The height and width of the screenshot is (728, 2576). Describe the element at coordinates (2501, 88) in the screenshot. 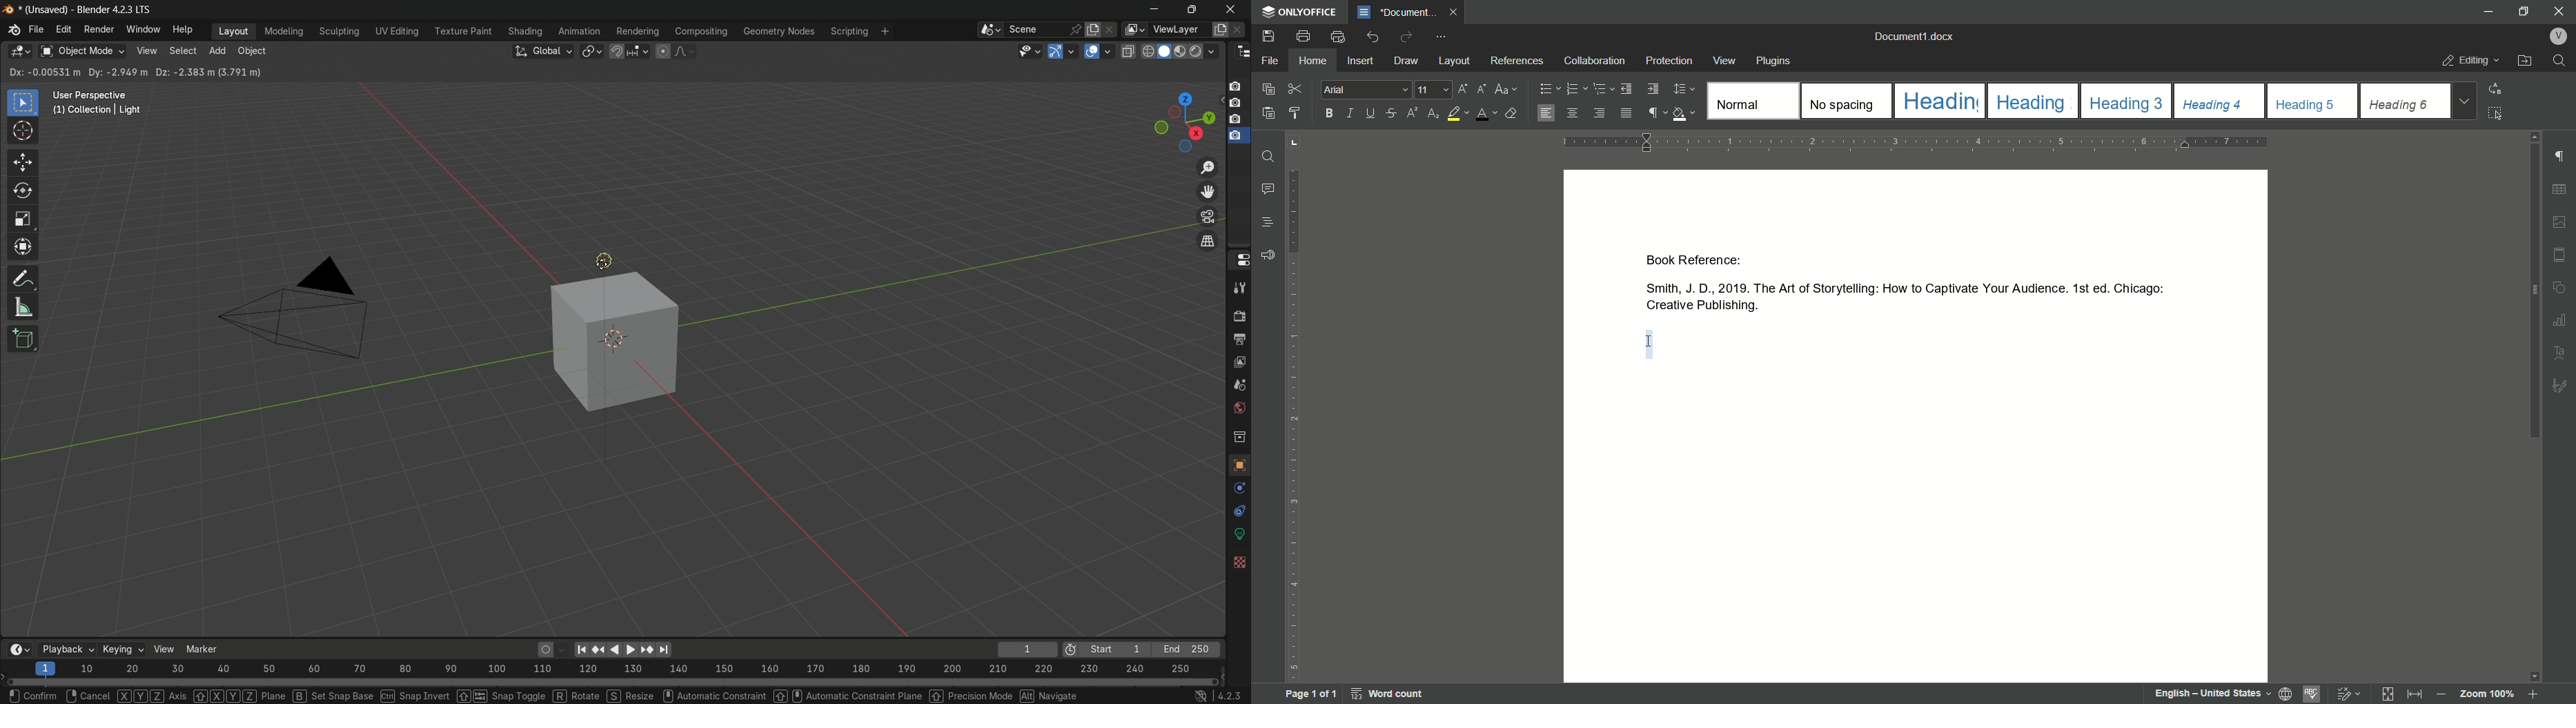

I see `replace` at that location.